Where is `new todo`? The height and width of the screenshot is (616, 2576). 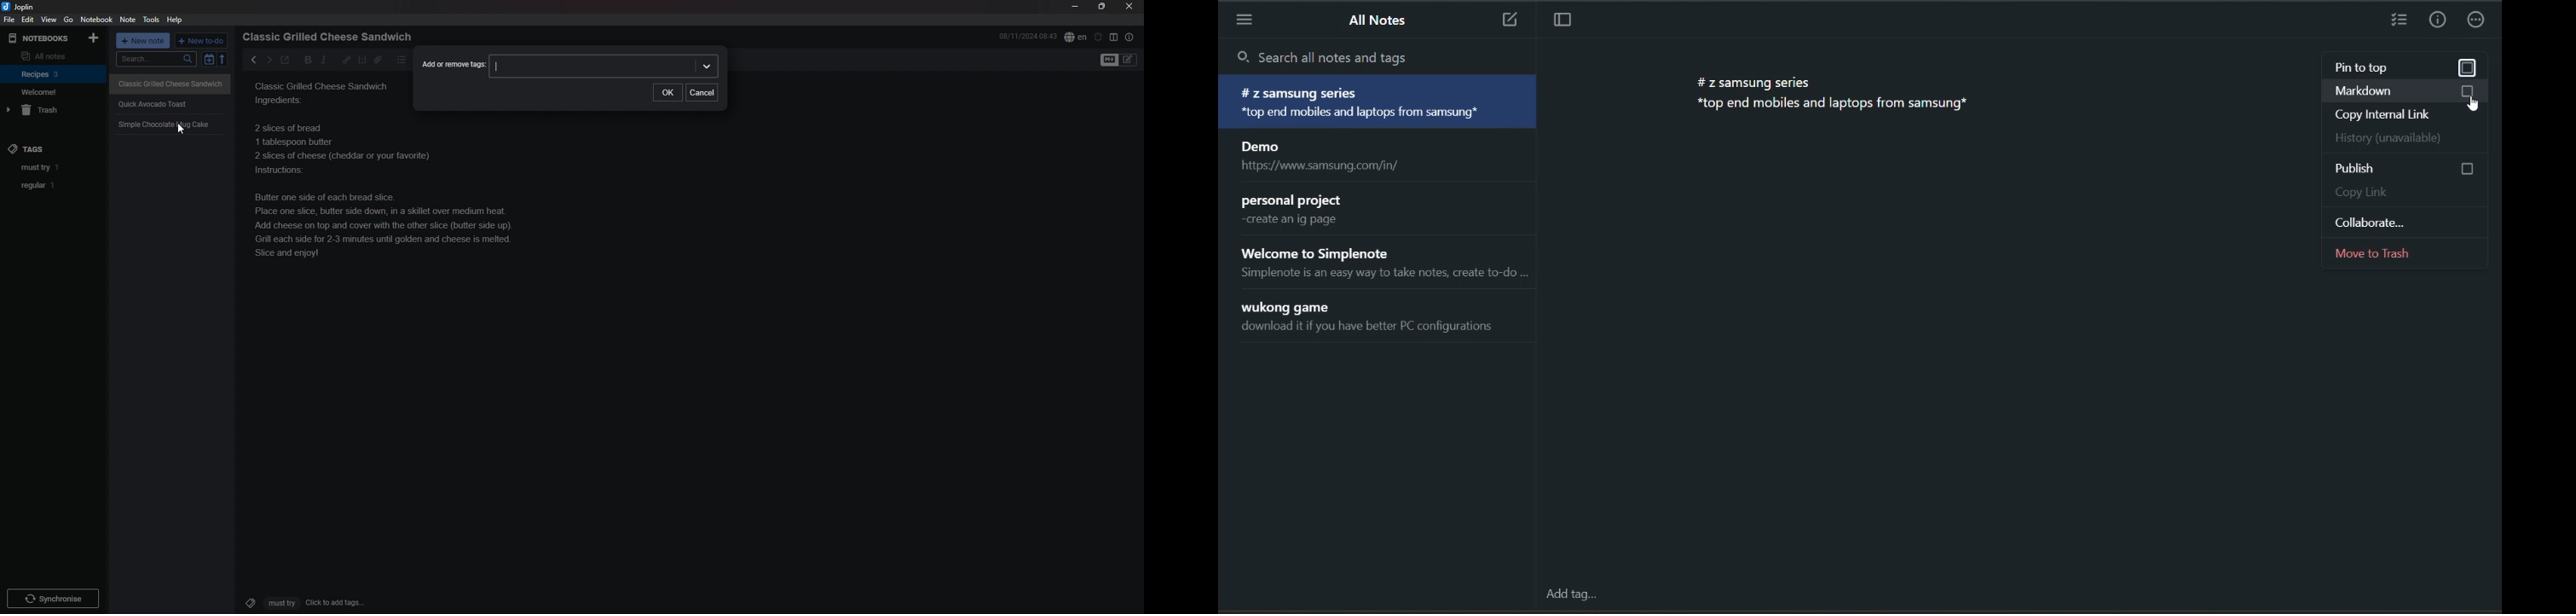
new todo is located at coordinates (202, 41).